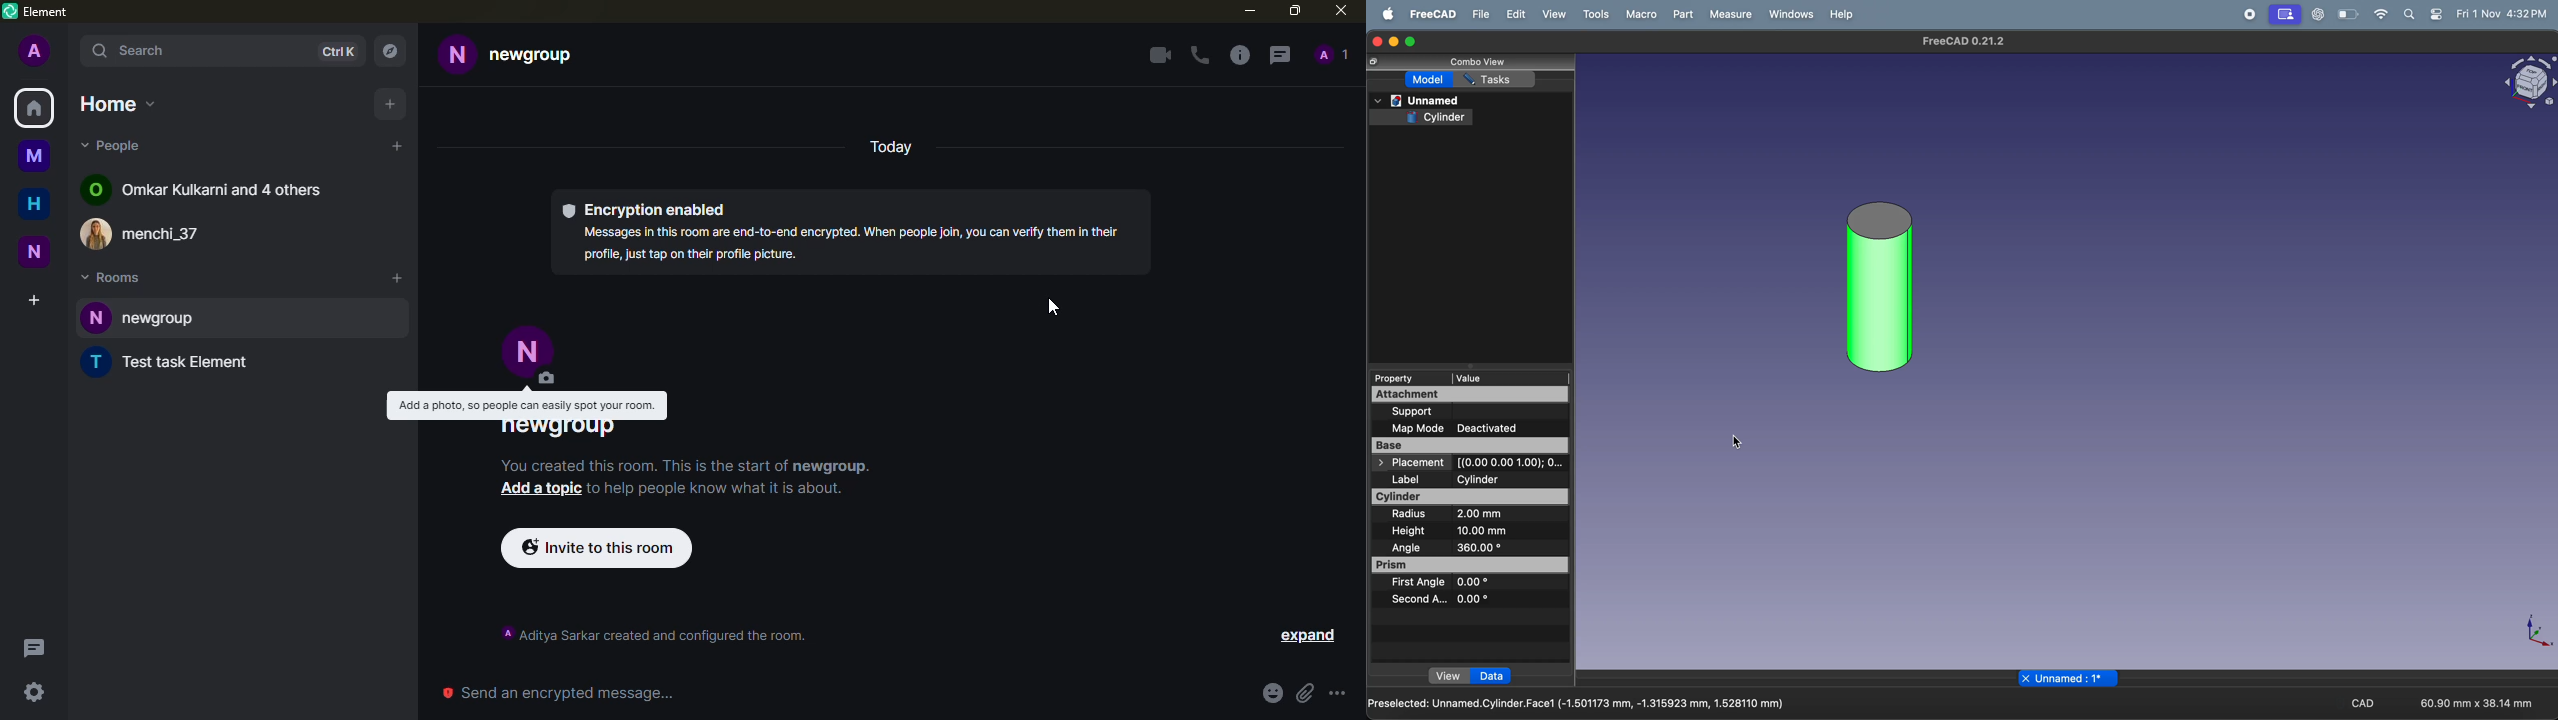 The image size is (2576, 728). What do you see at coordinates (526, 405) in the screenshot?
I see `‘Add a photo, so people can easily spot your room.` at bounding box center [526, 405].